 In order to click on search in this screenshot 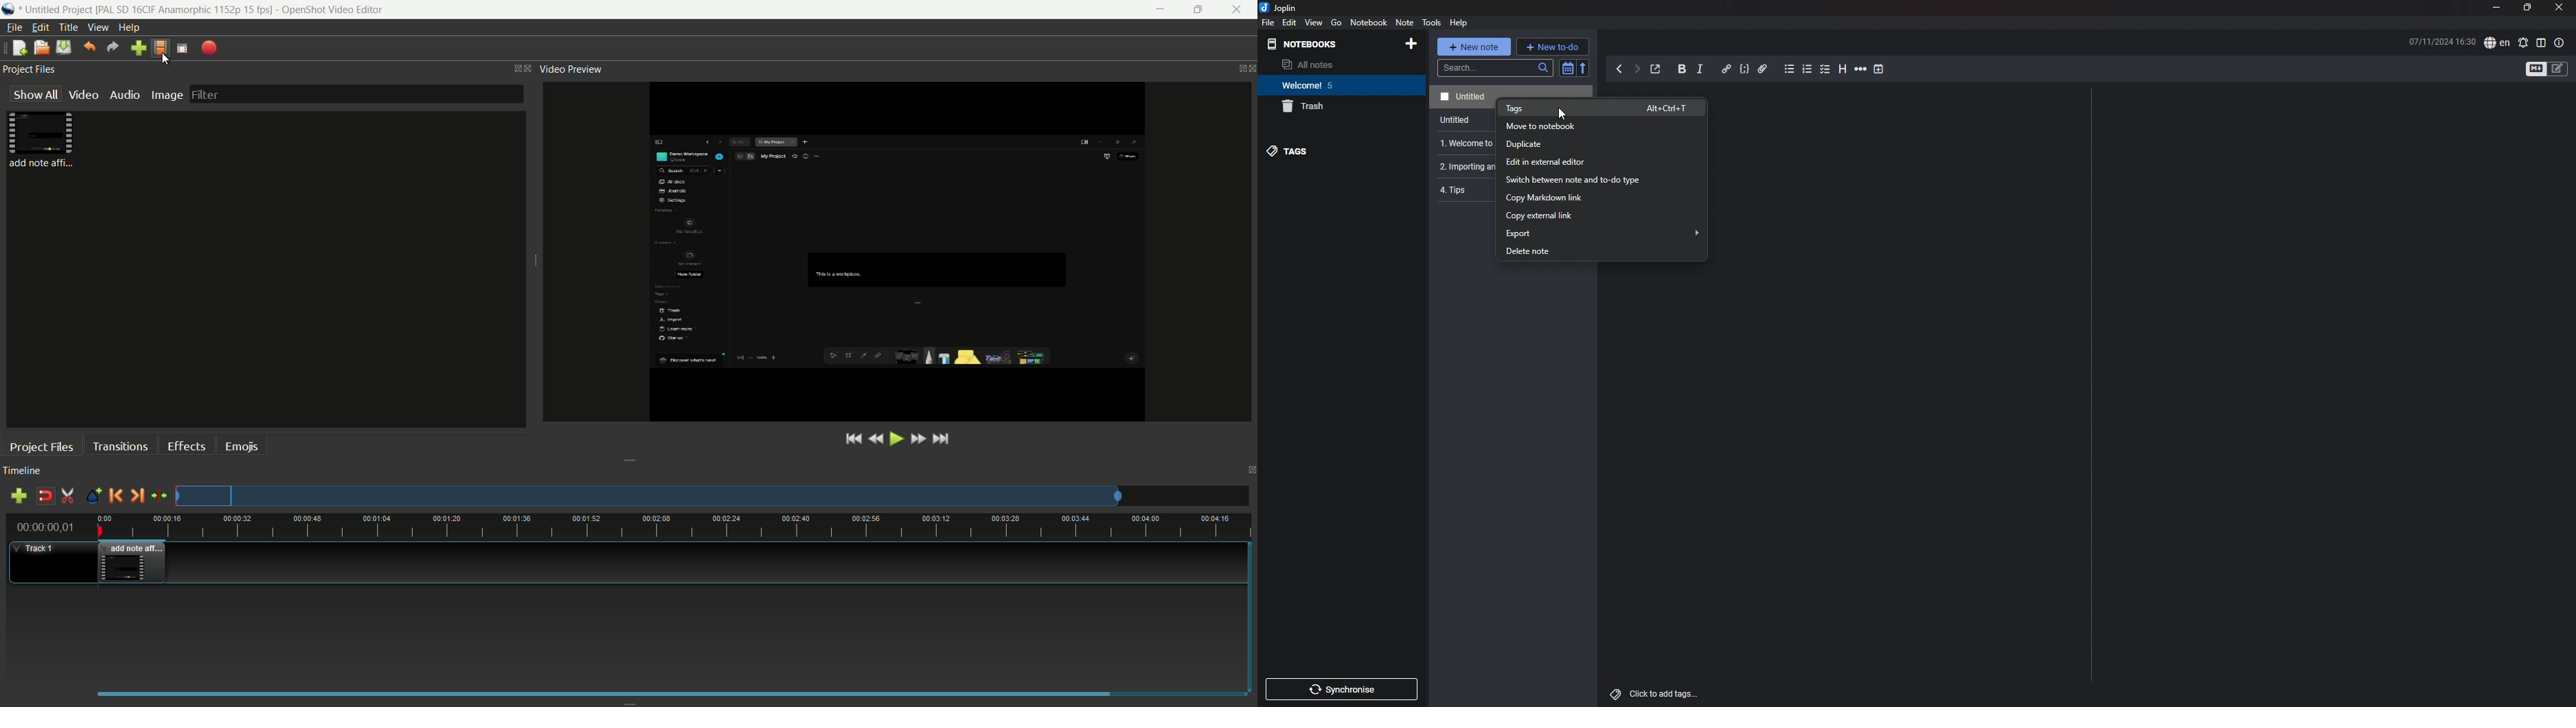, I will do `click(1496, 68)`.